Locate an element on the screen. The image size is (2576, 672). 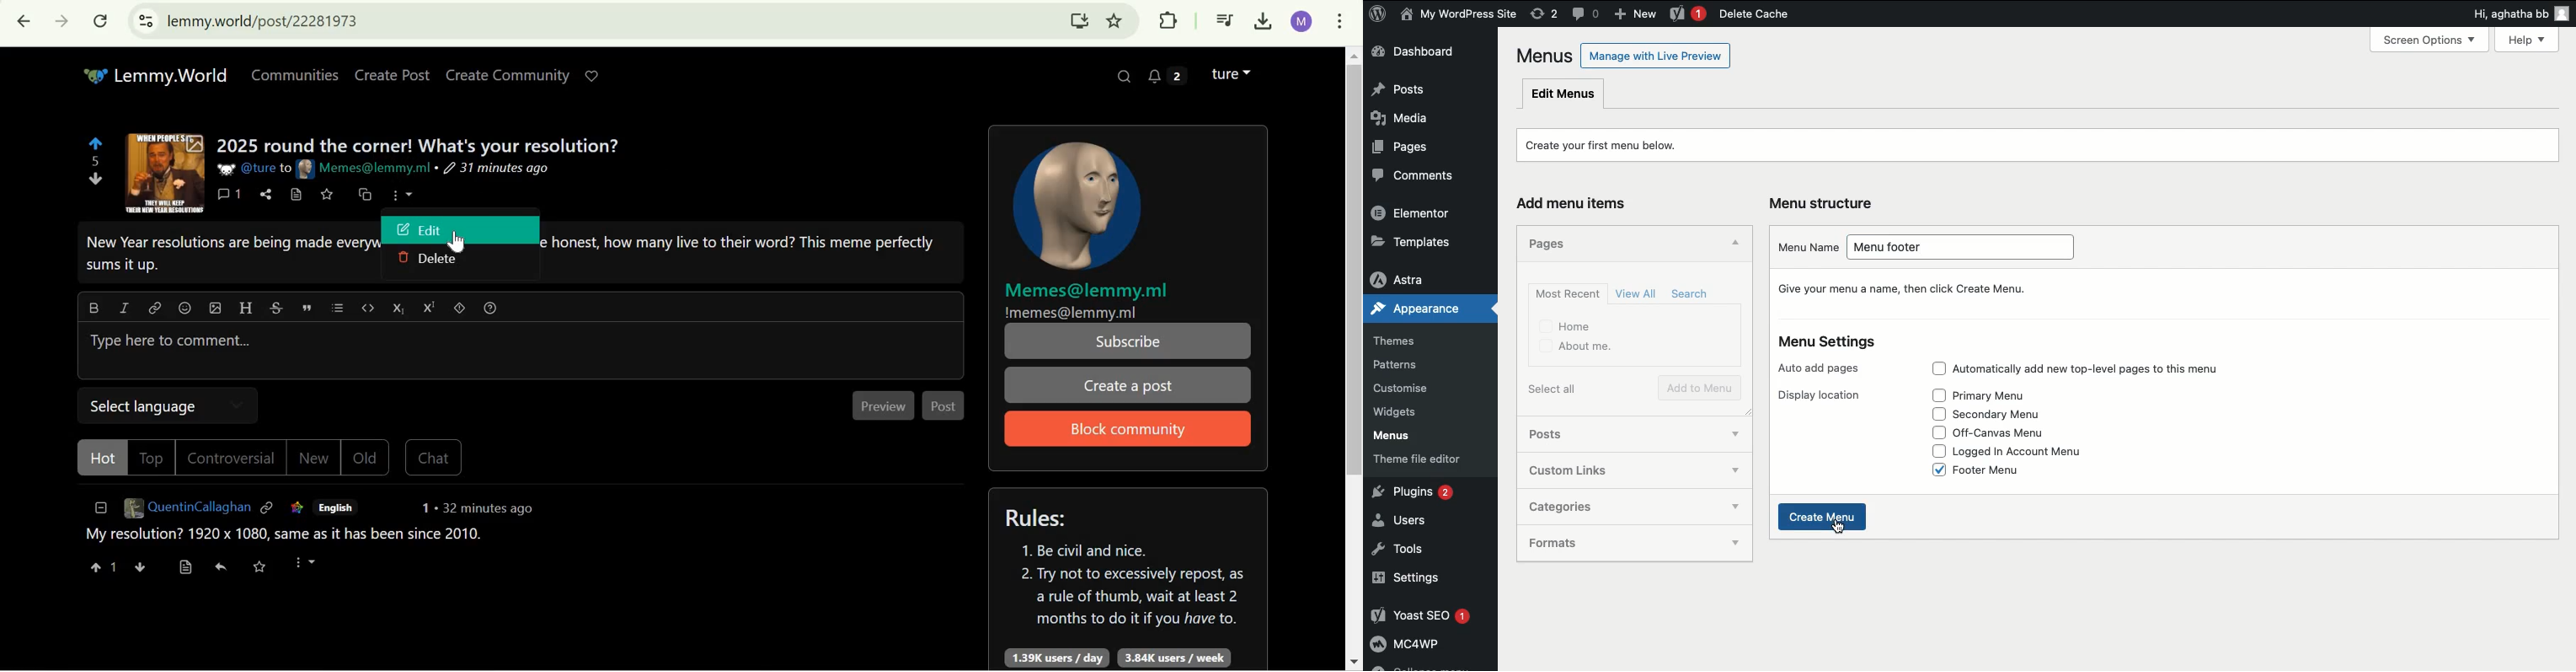
view source is located at coordinates (298, 195).